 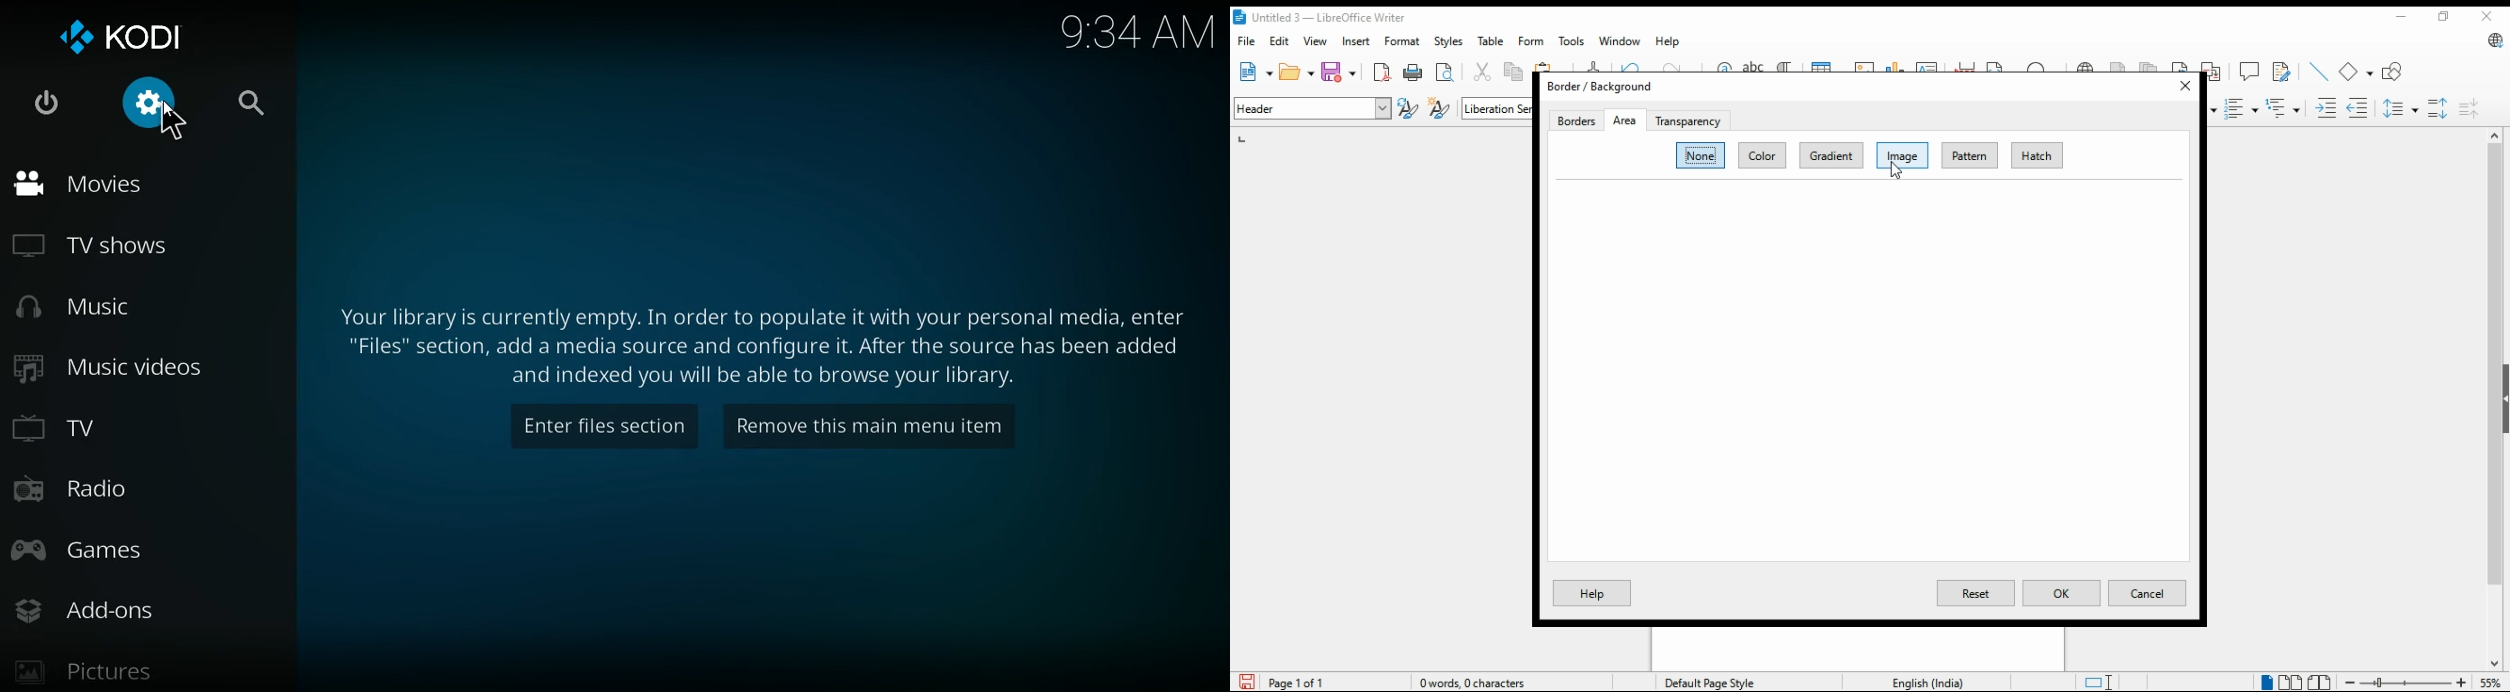 I want to click on zoom in/zoom out slider, so click(x=2403, y=682).